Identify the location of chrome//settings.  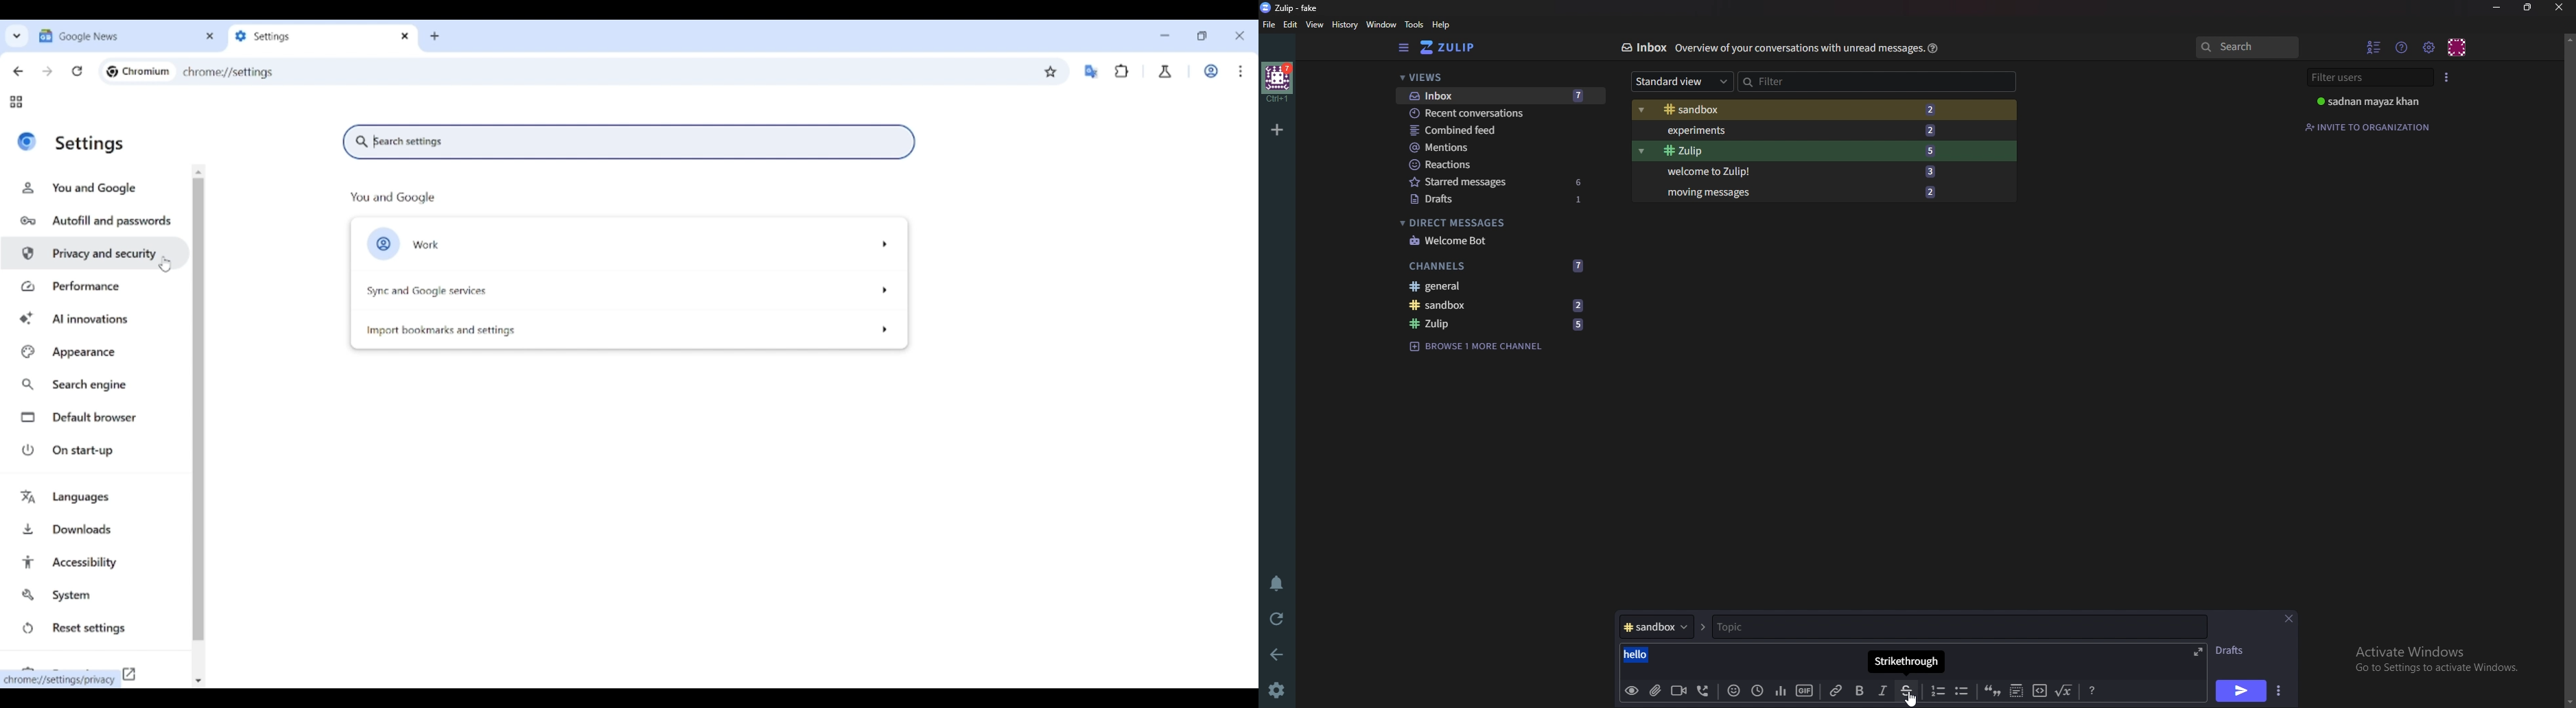
(228, 72).